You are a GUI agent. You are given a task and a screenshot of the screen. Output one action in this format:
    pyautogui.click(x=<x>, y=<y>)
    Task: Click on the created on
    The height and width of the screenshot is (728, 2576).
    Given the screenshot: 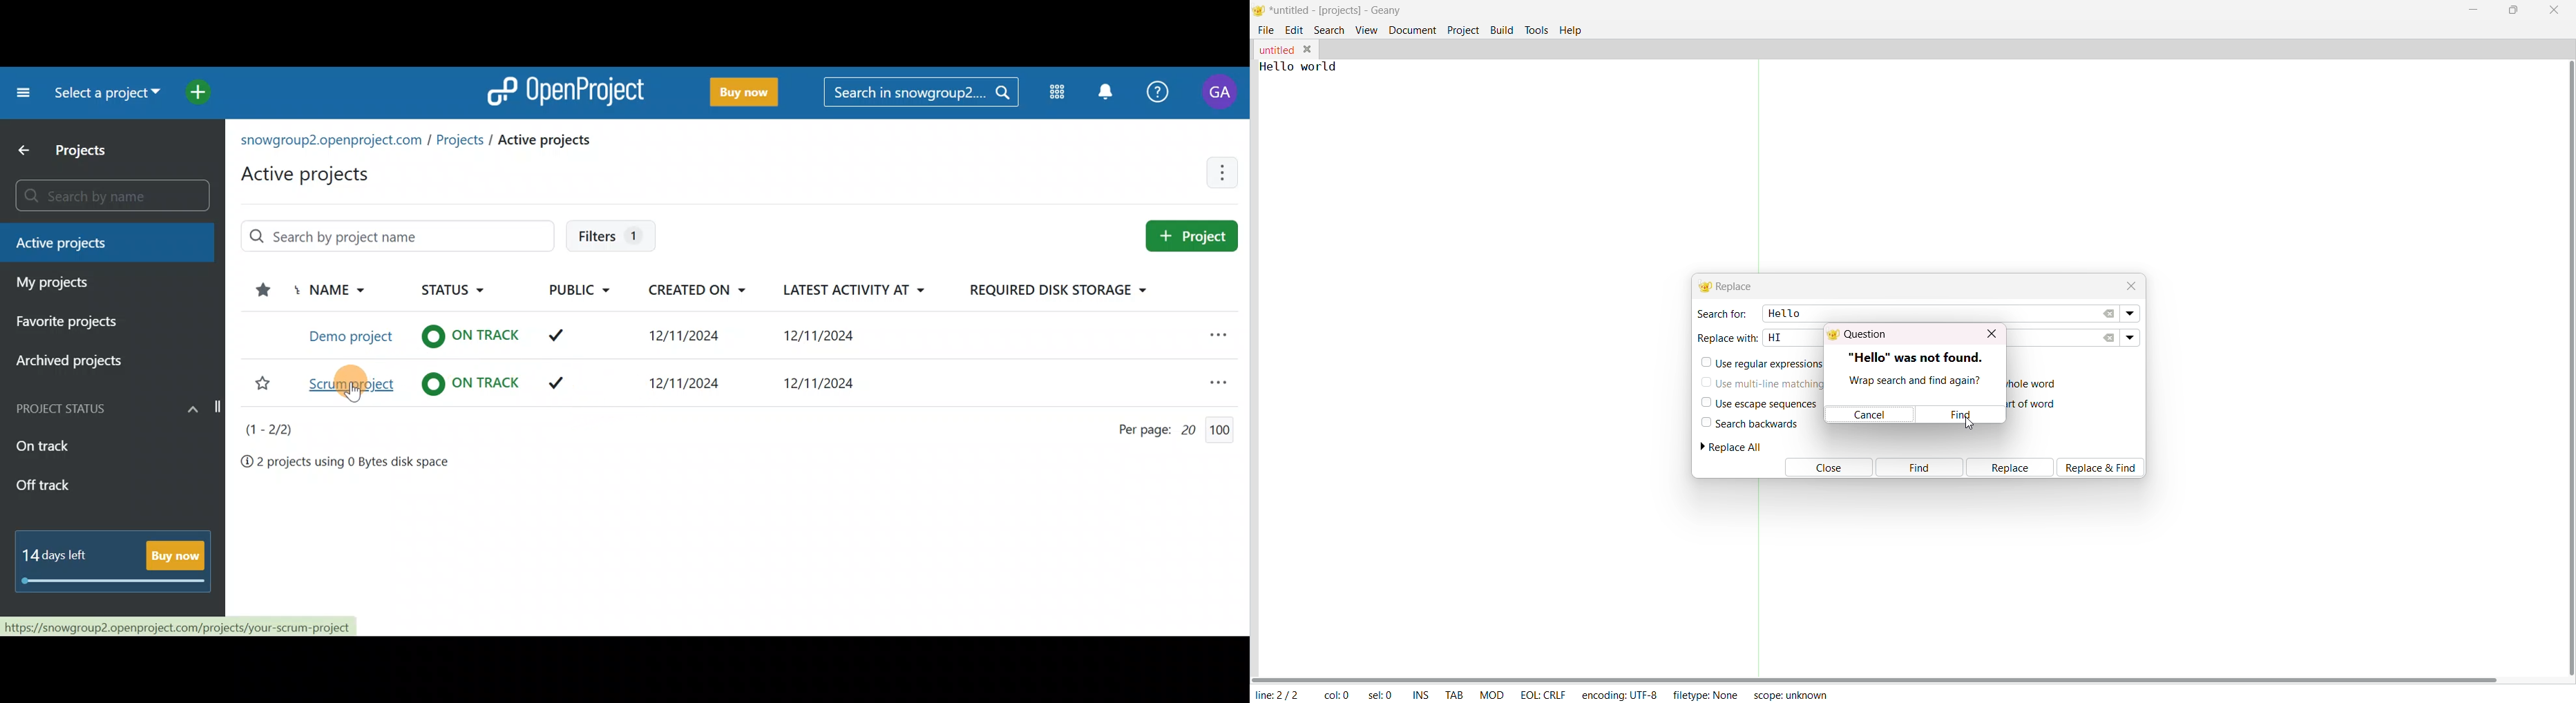 What is the action you would take?
    pyautogui.click(x=688, y=385)
    